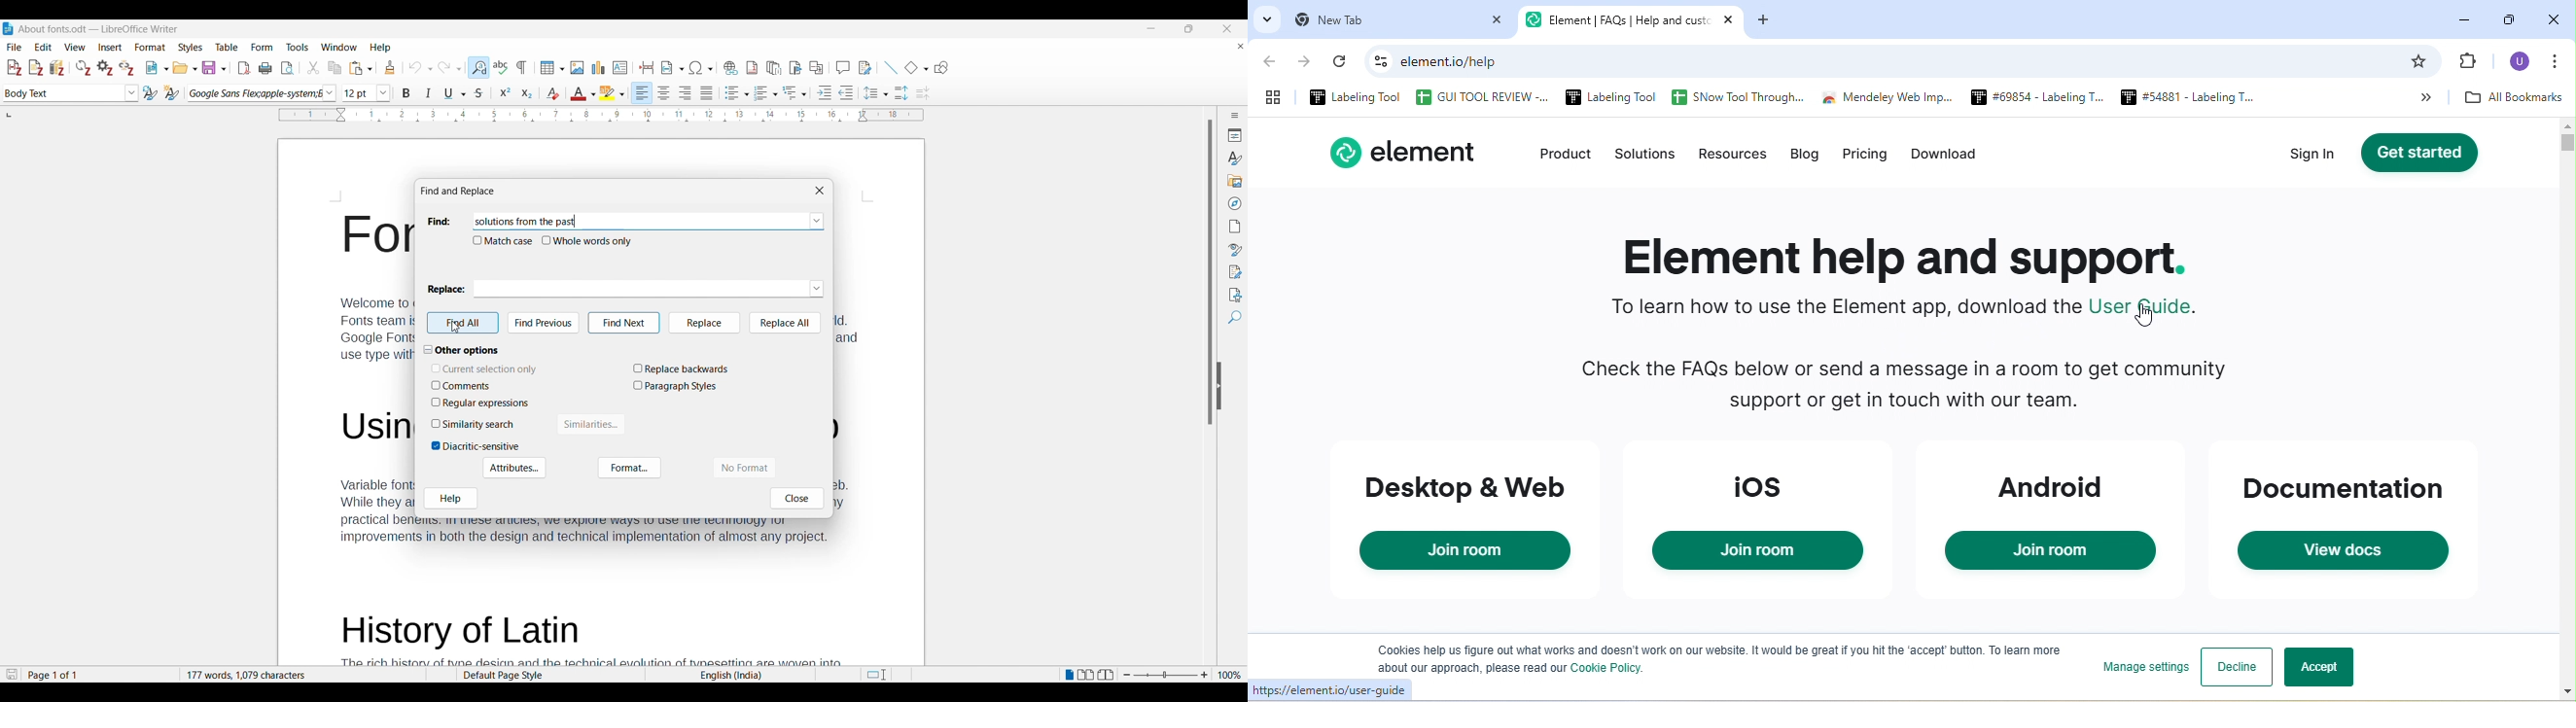  What do you see at coordinates (384, 94) in the screenshot?
I see `Text size options` at bounding box center [384, 94].